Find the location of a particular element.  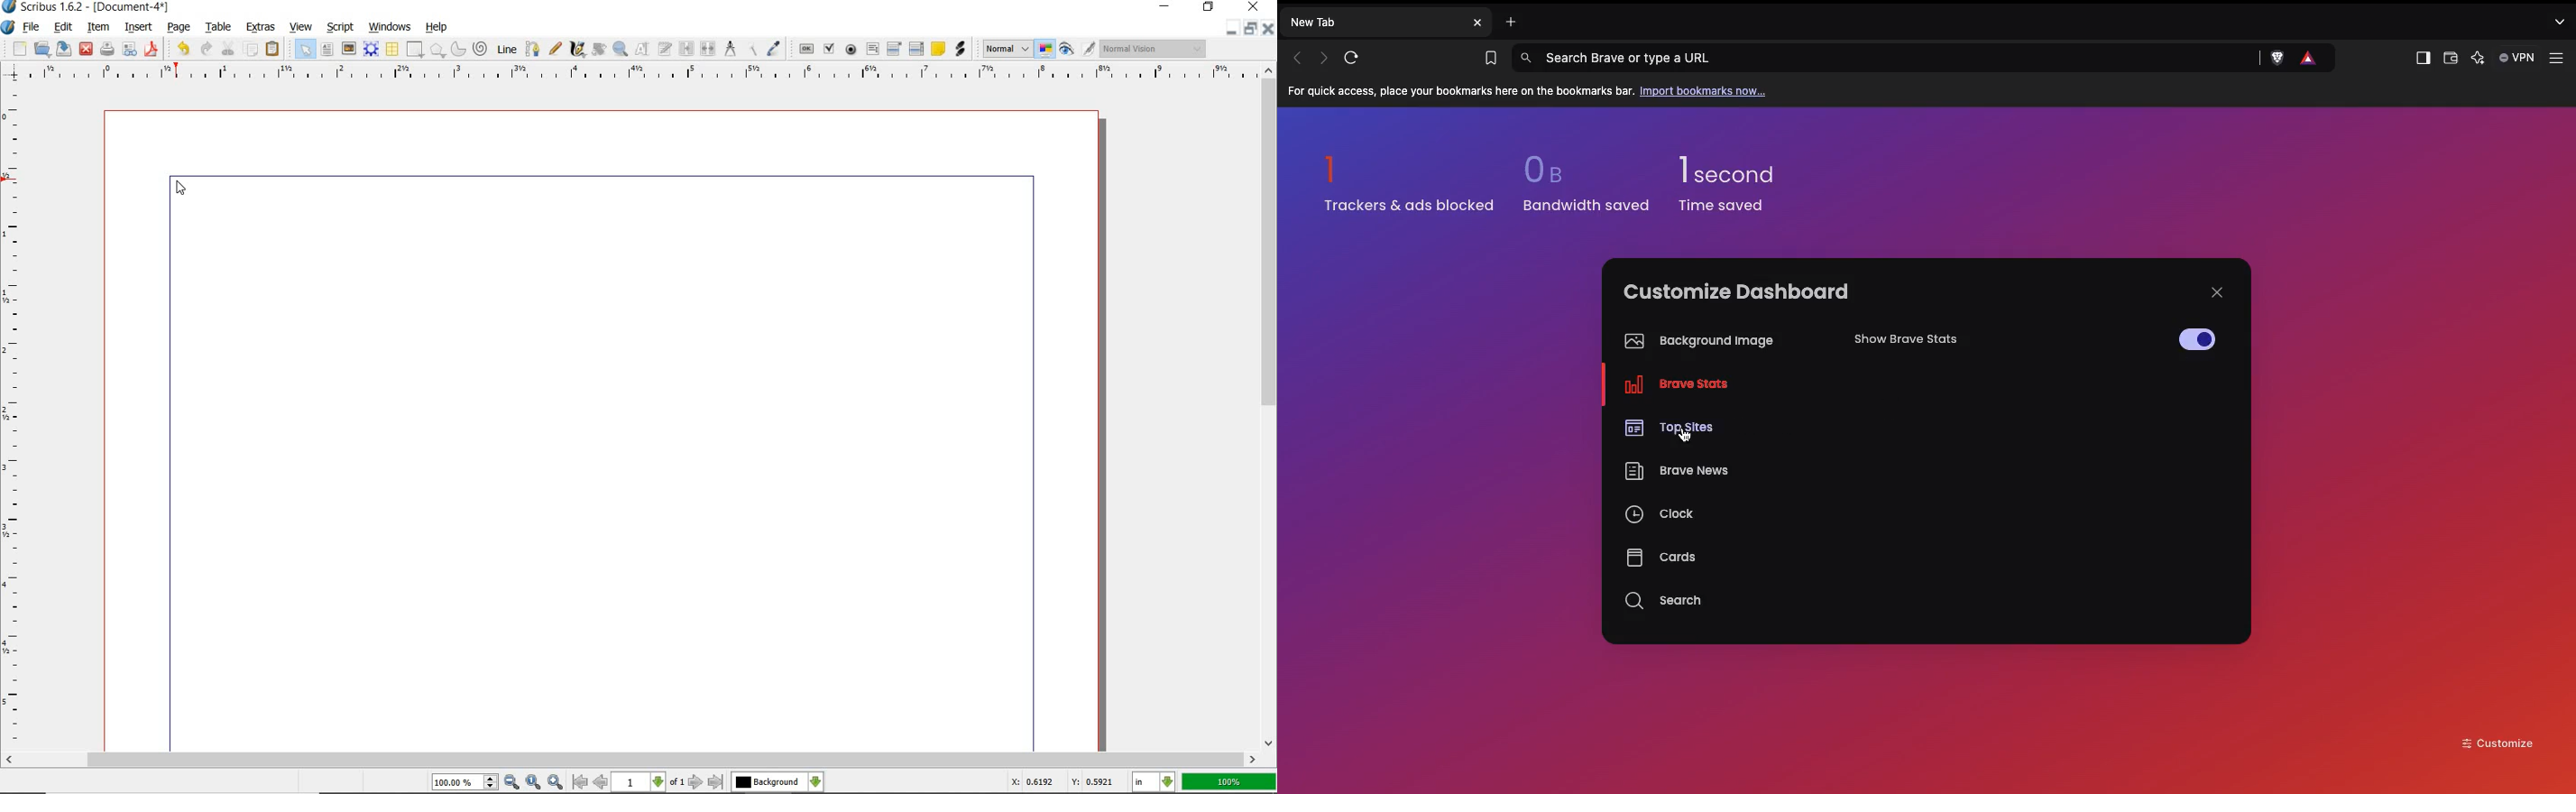

On brave stats is located at coordinates (1671, 388).